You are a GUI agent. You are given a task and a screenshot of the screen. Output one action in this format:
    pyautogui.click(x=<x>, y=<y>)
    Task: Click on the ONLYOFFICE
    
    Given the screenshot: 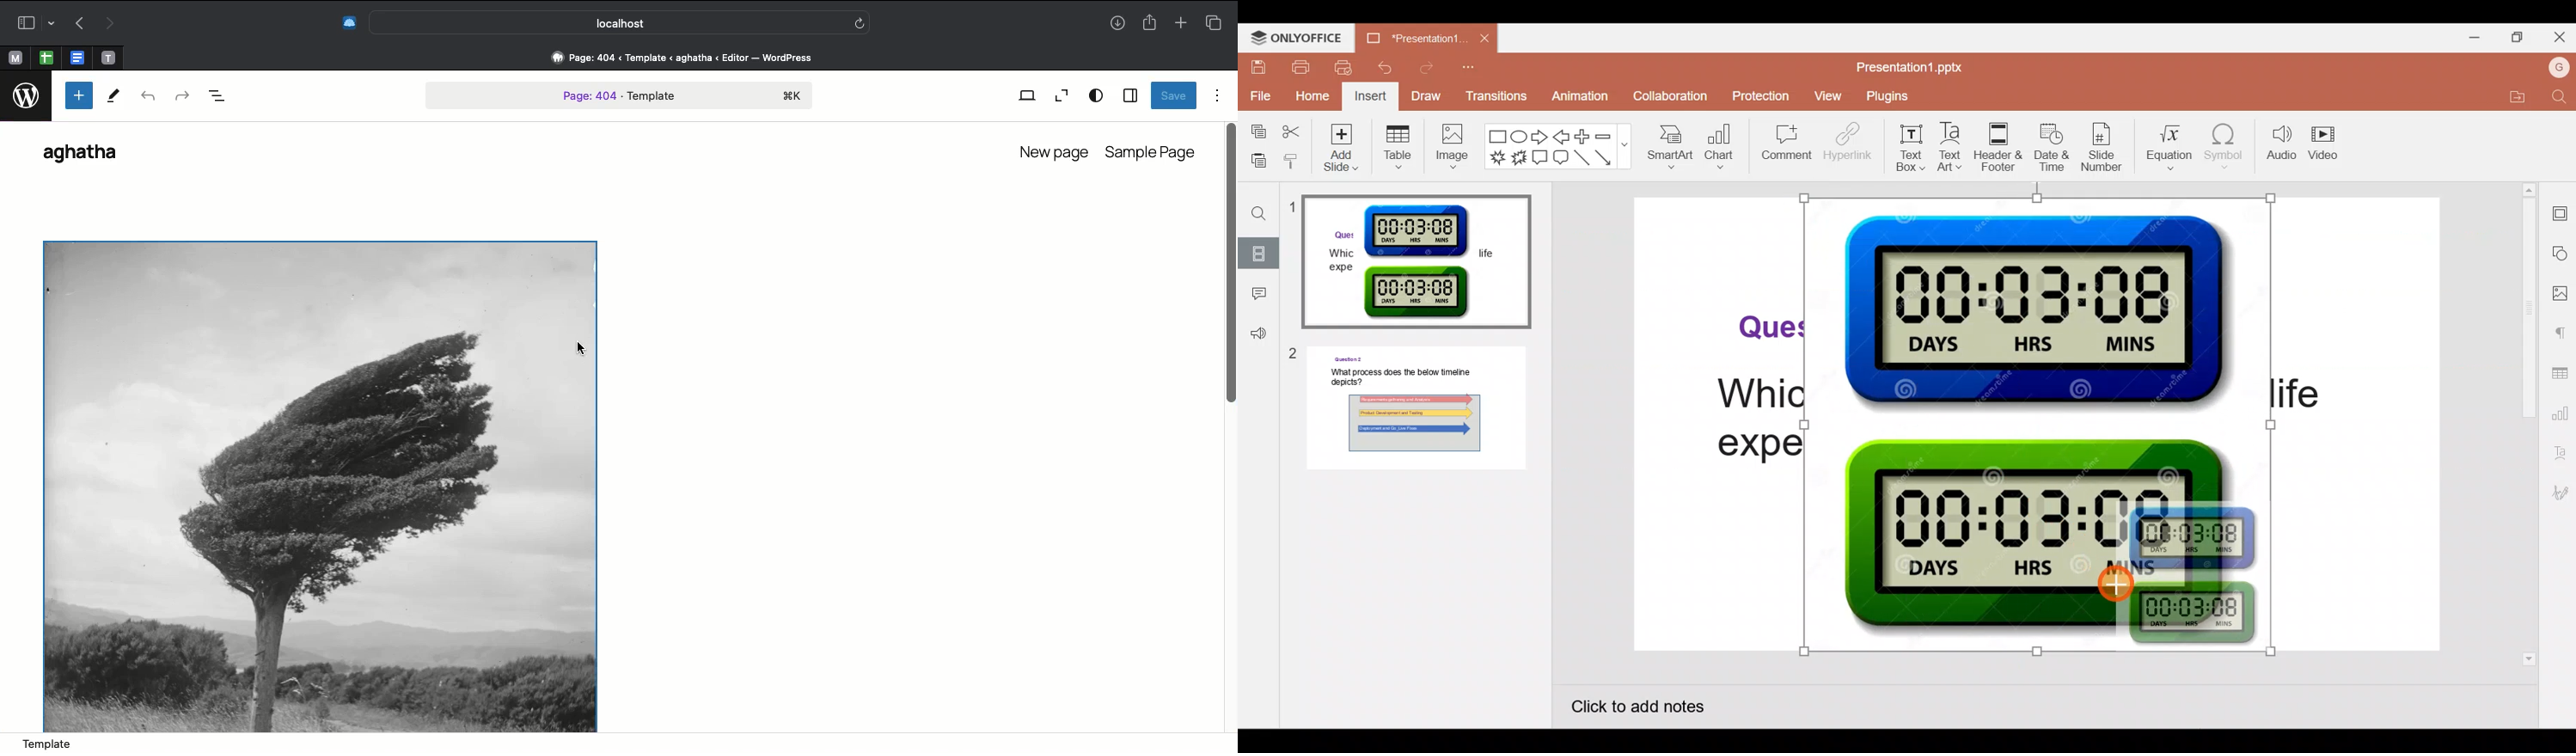 What is the action you would take?
    pyautogui.click(x=1304, y=38)
    